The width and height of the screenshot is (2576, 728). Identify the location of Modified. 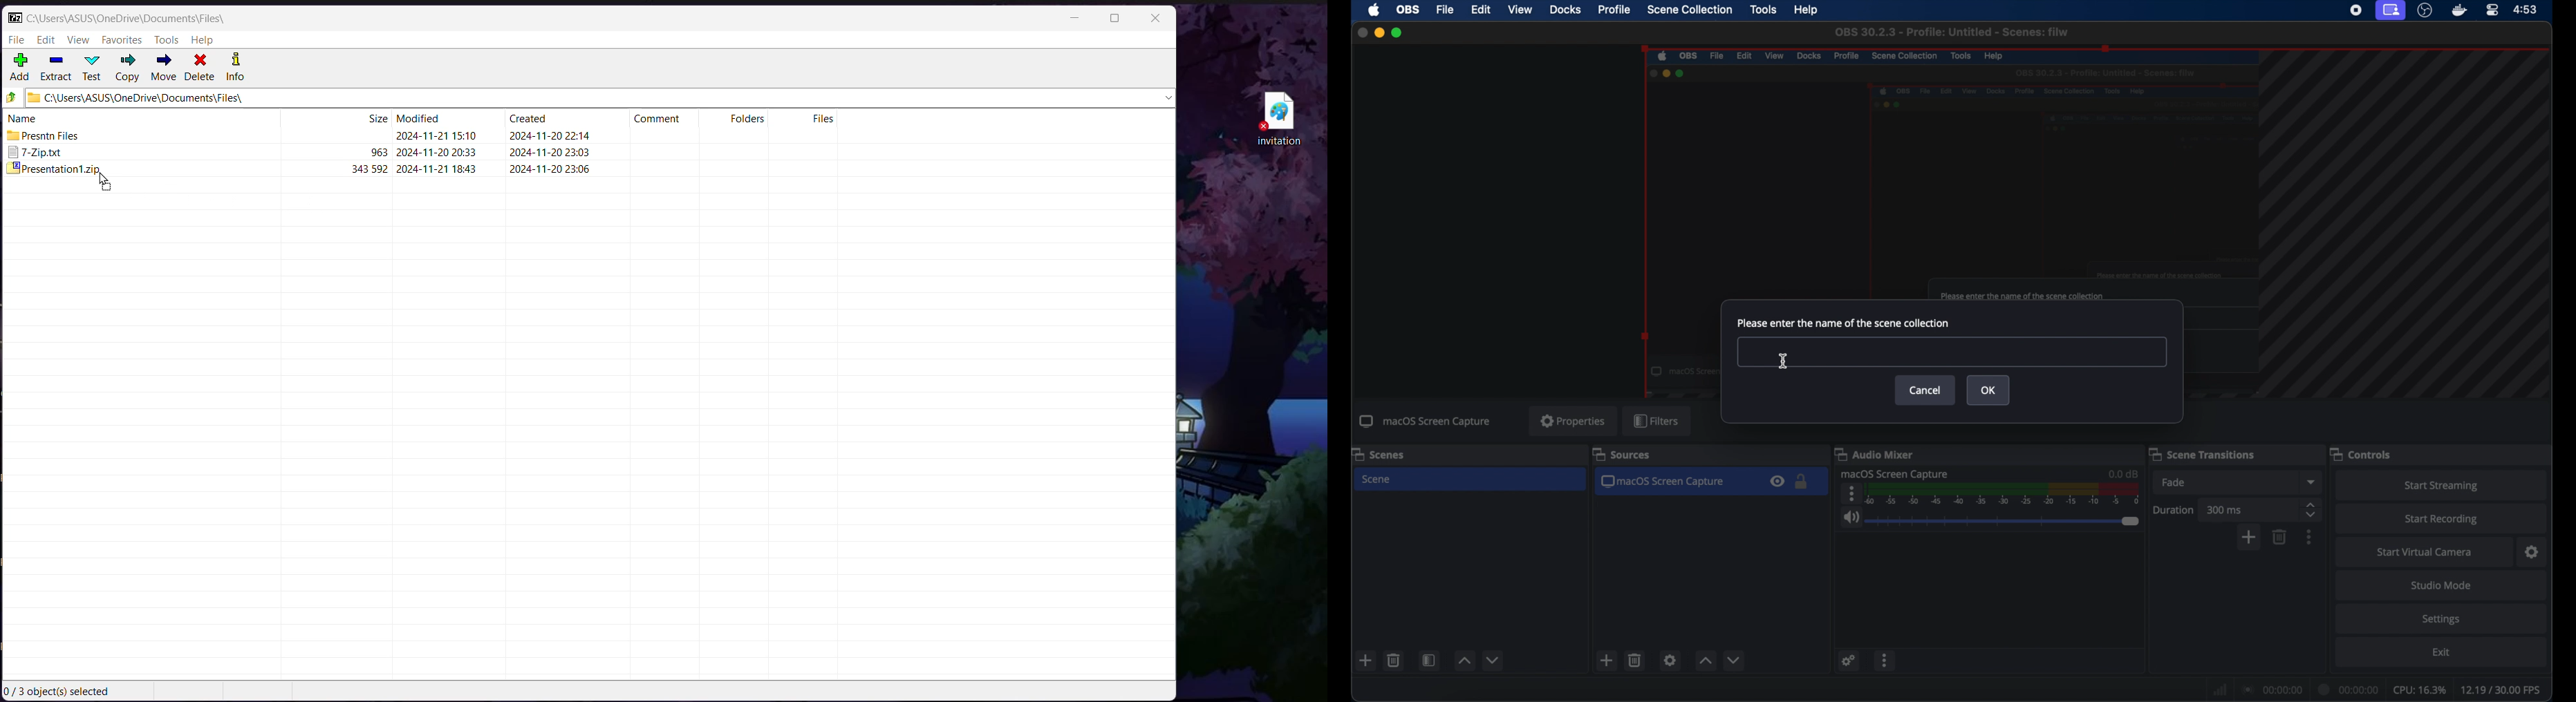
(426, 117).